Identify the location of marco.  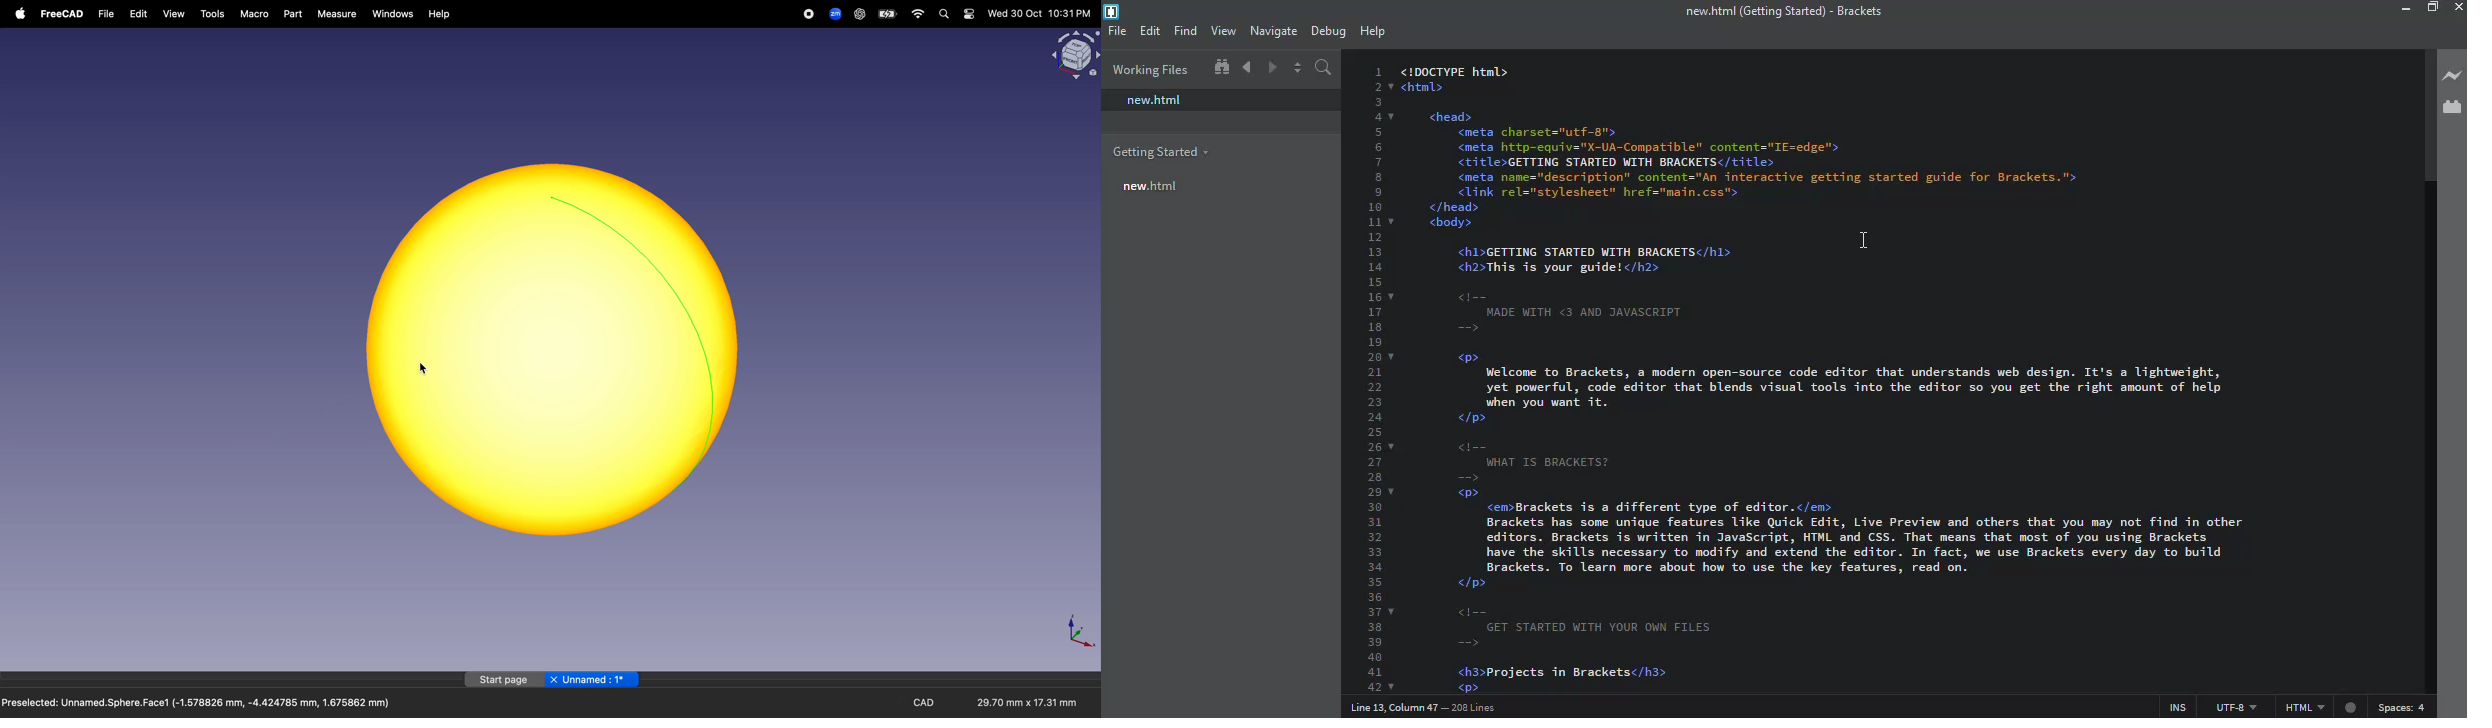
(255, 14).